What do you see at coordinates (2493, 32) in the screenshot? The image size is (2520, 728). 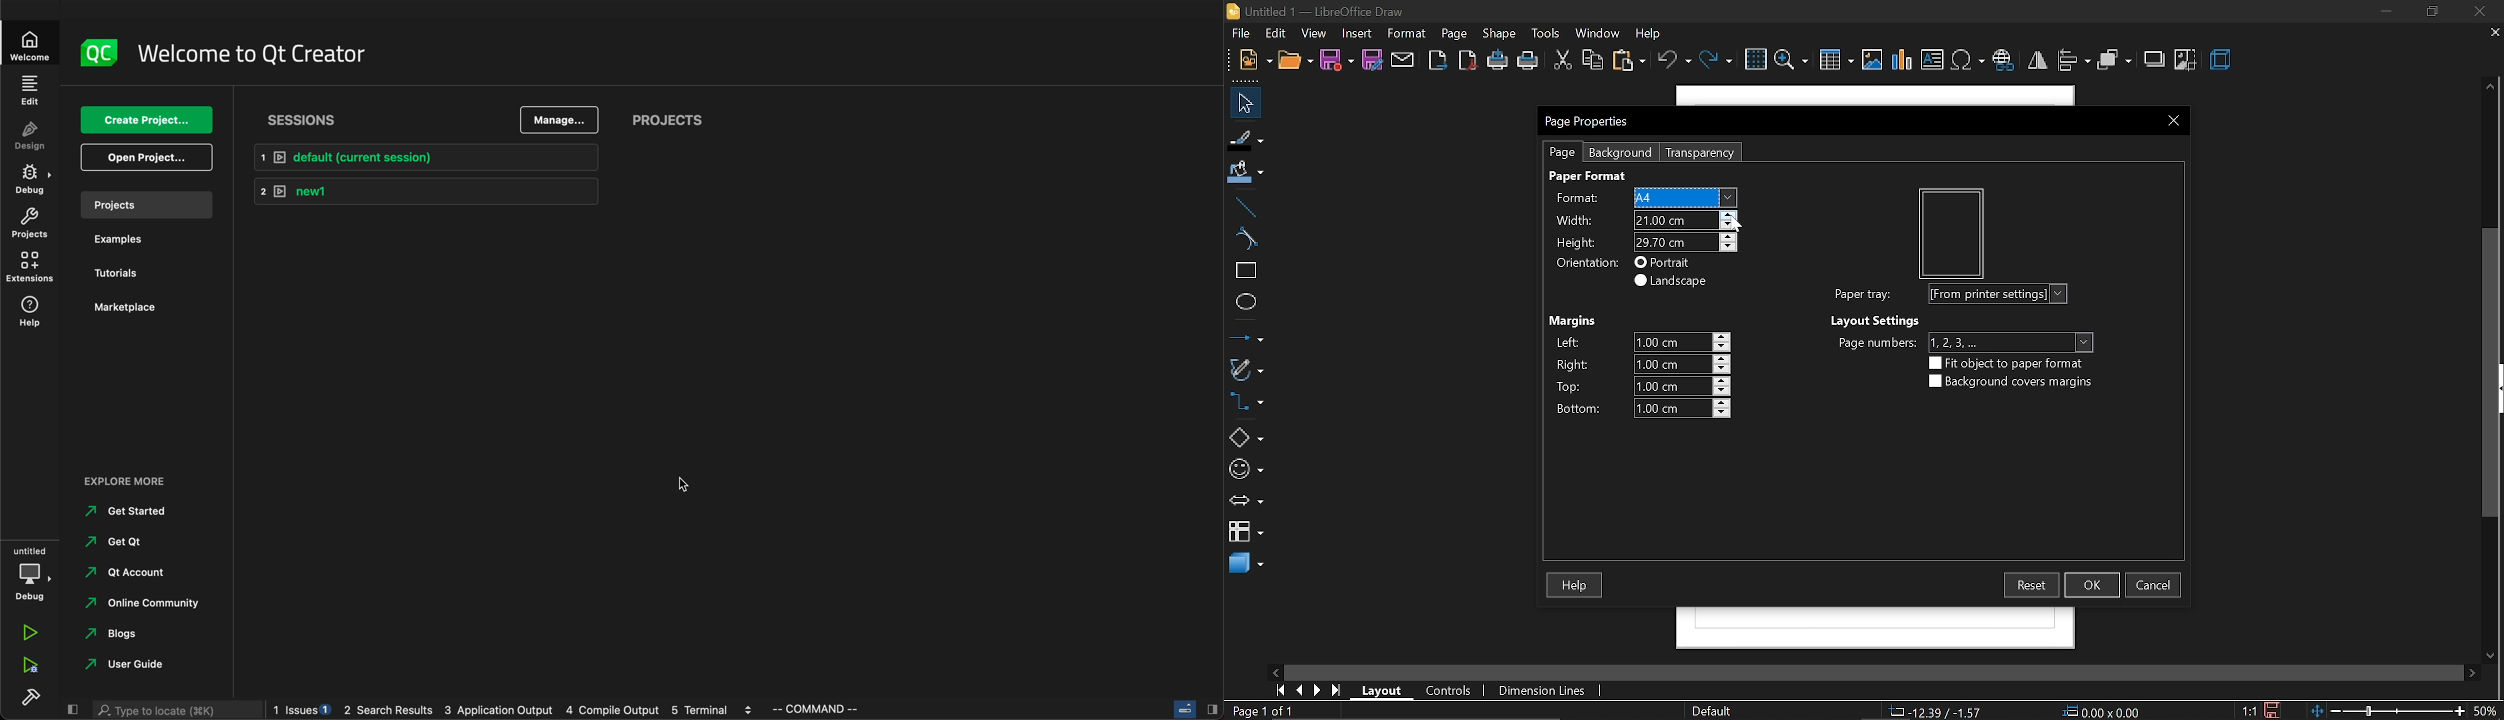 I see `close tab` at bounding box center [2493, 32].